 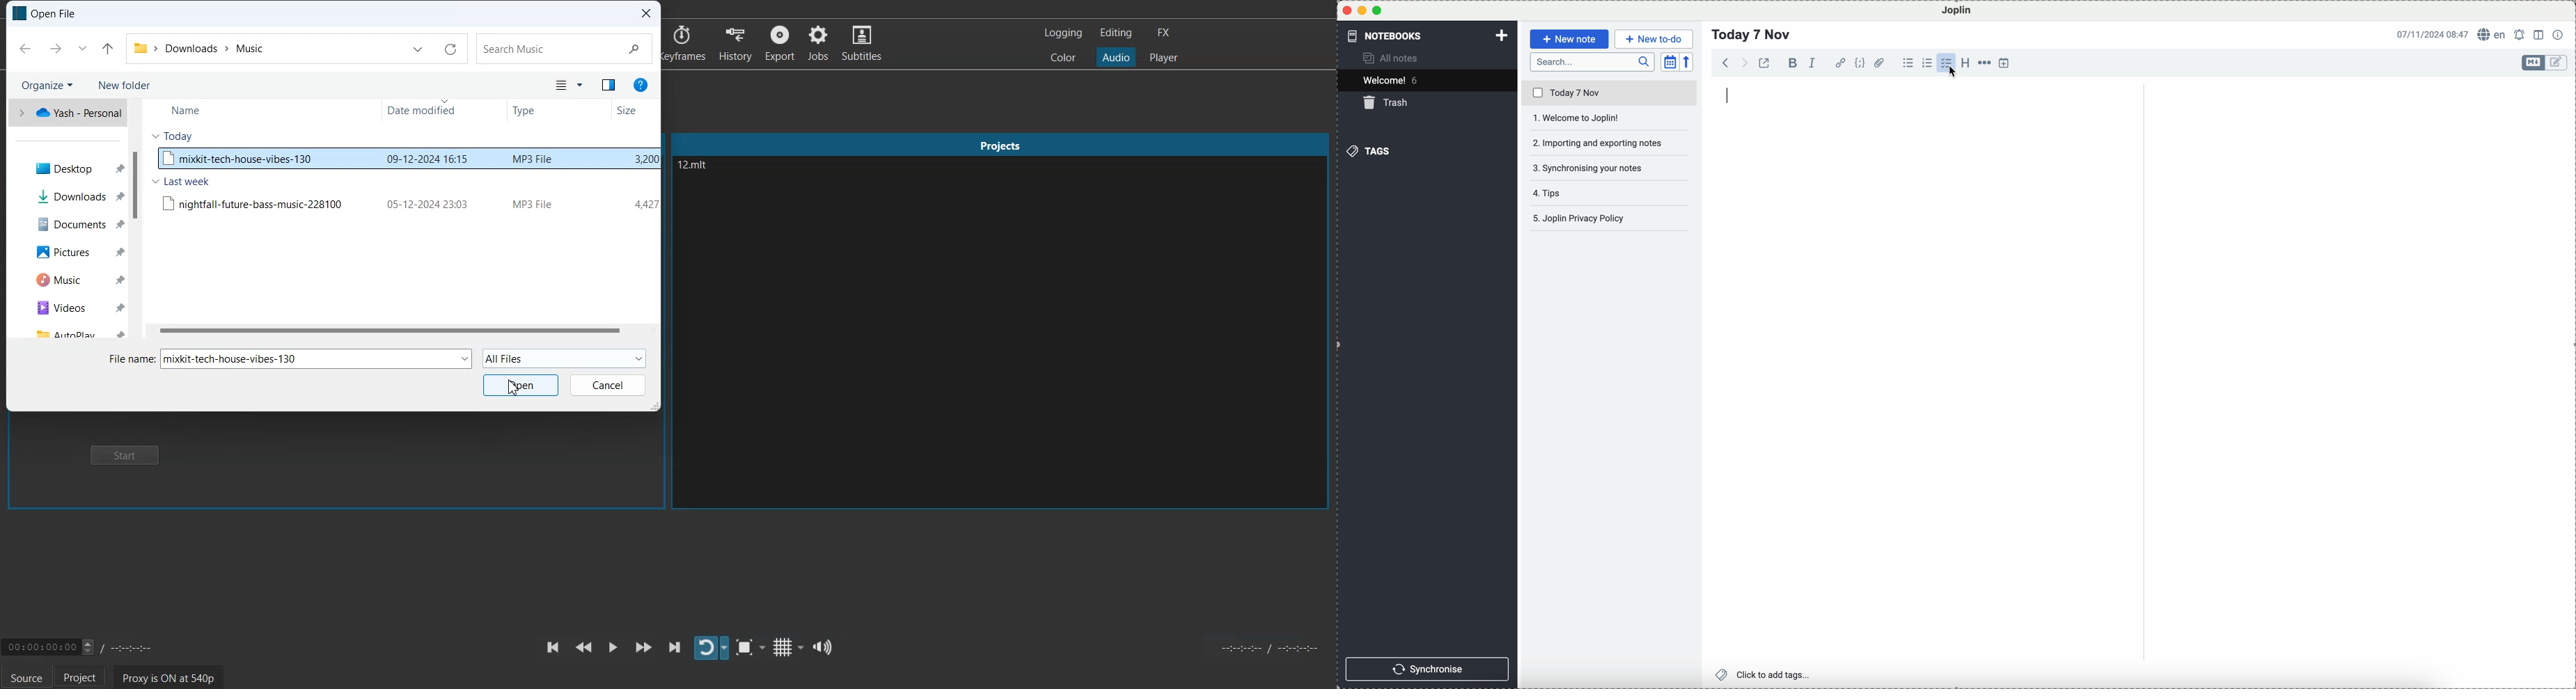 What do you see at coordinates (1946, 63) in the screenshot?
I see `checkbox` at bounding box center [1946, 63].